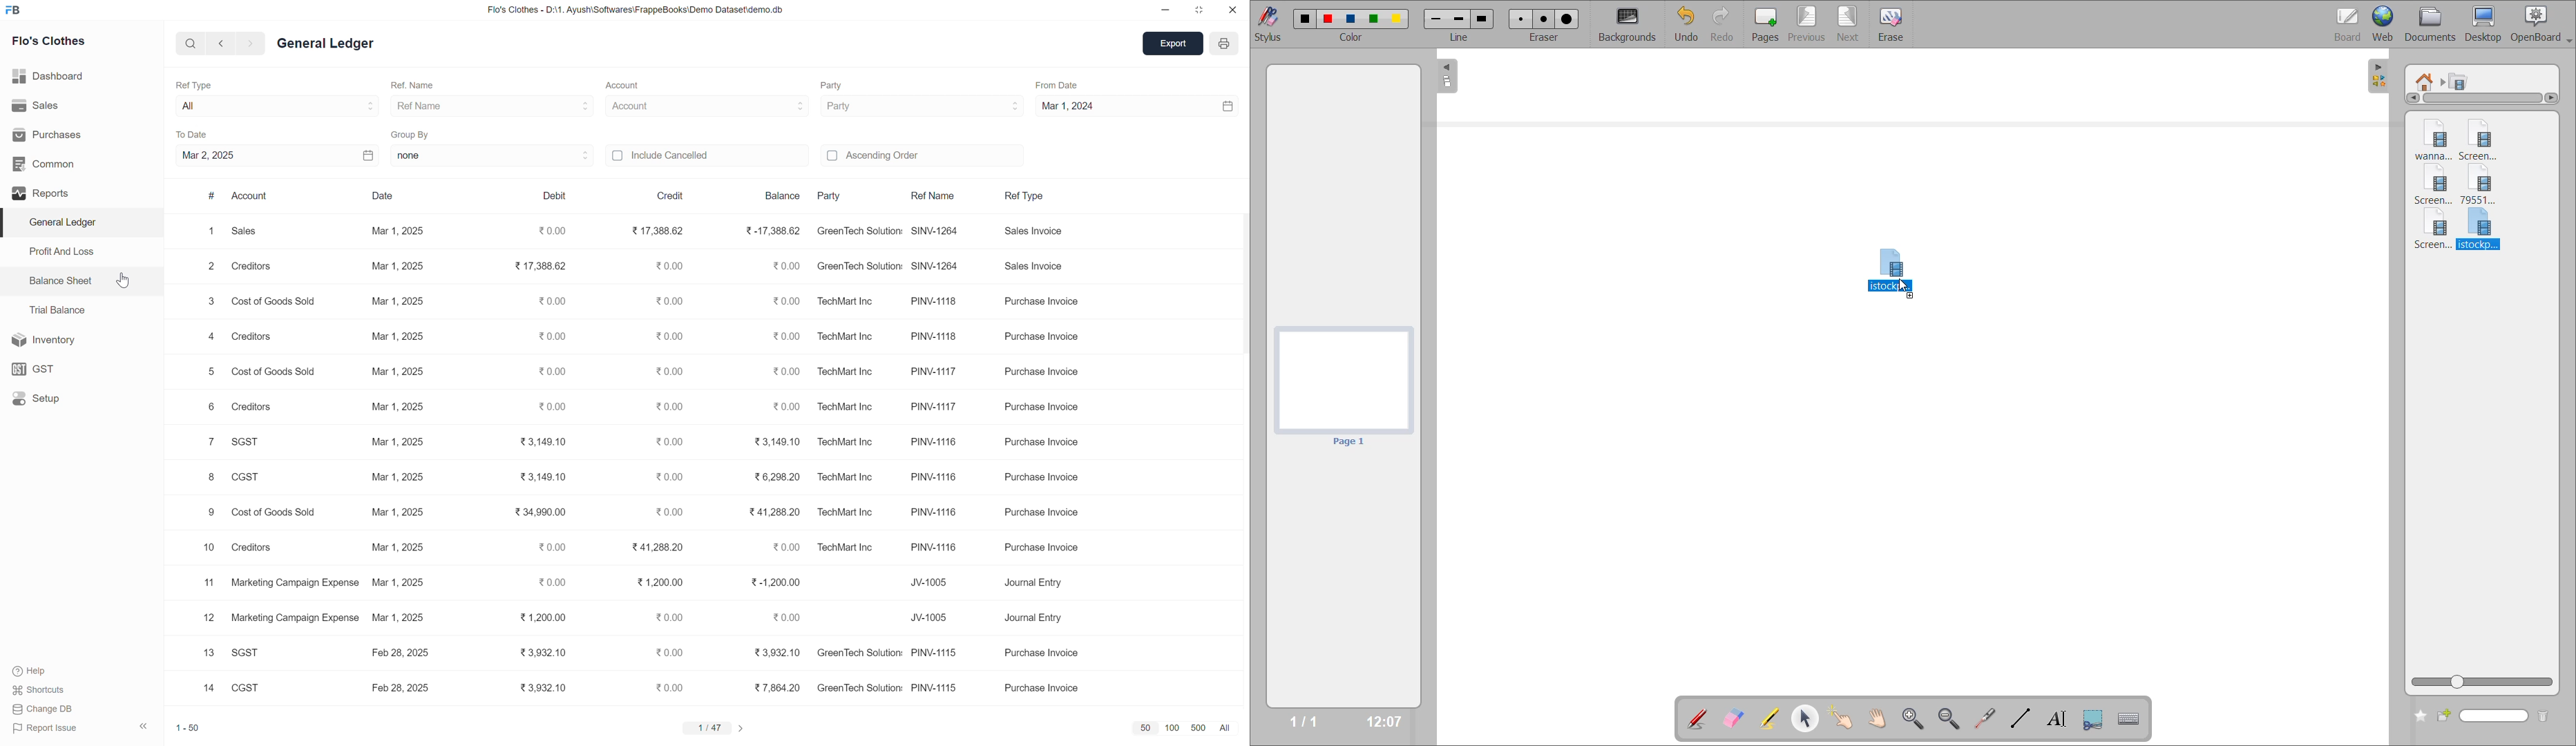 The width and height of the screenshot is (2576, 756). Describe the element at coordinates (627, 85) in the screenshot. I see `Account` at that location.